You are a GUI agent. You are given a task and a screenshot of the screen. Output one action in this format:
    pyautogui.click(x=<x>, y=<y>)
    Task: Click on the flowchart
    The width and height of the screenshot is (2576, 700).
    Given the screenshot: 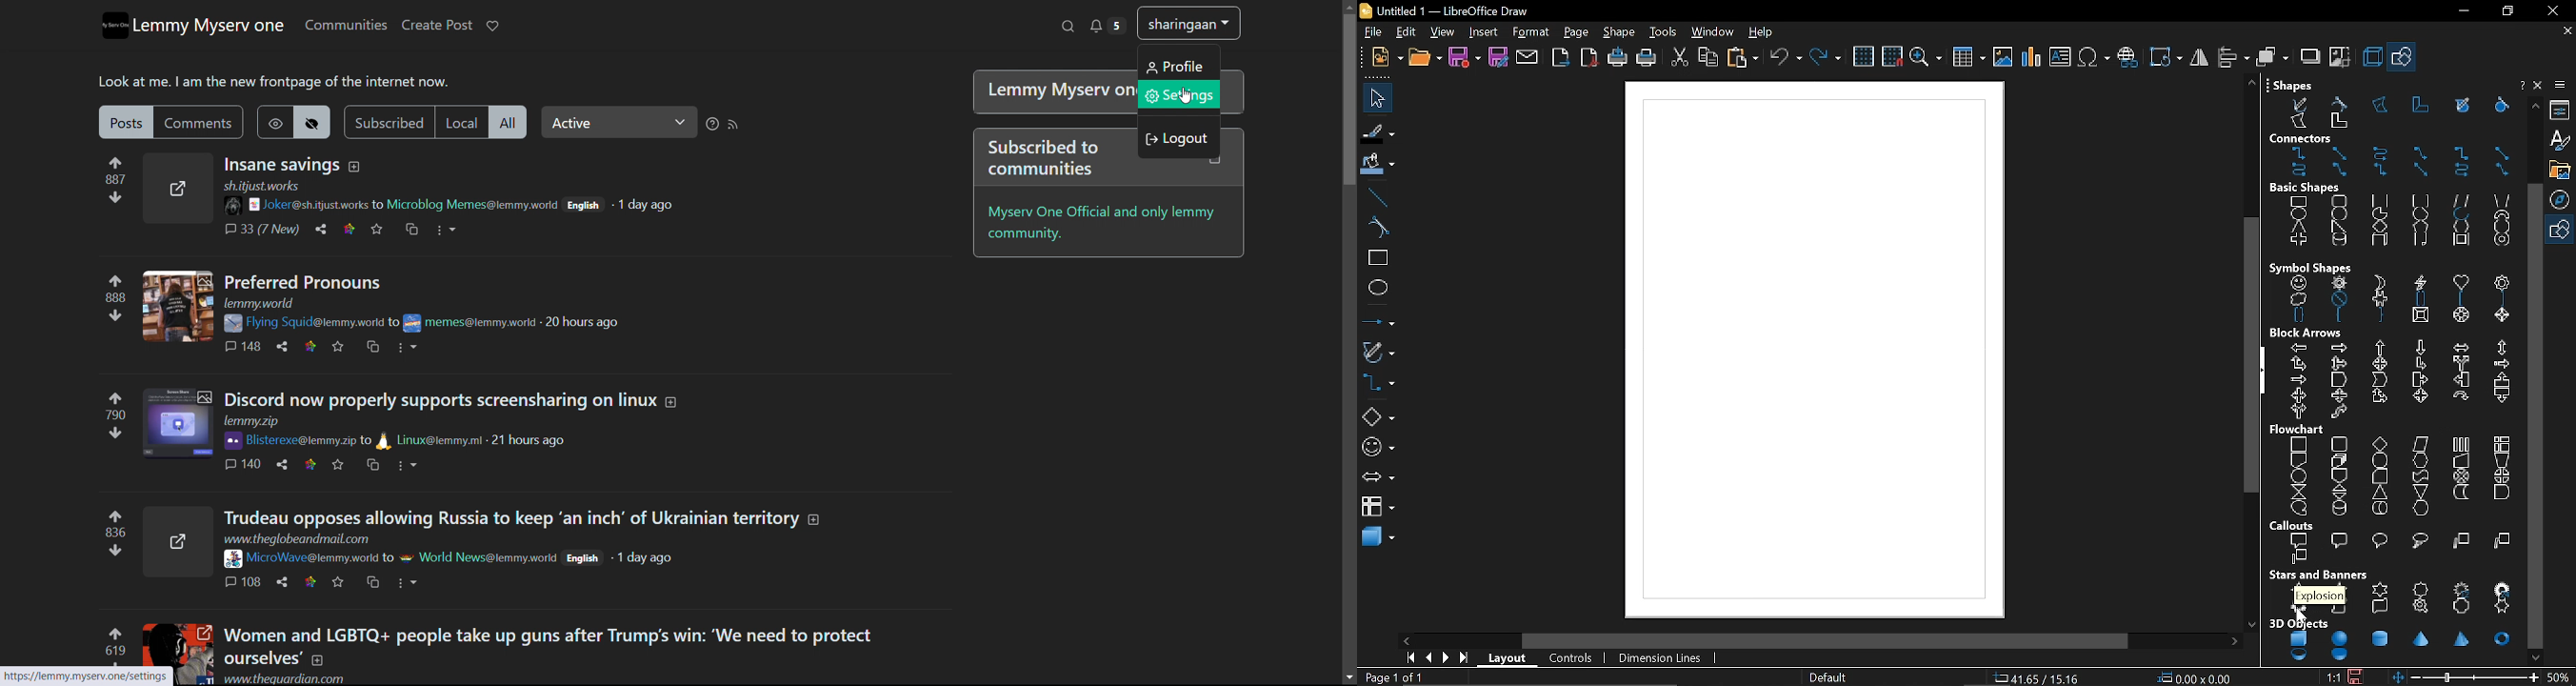 What is the action you would take?
    pyautogui.click(x=2396, y=470)
    